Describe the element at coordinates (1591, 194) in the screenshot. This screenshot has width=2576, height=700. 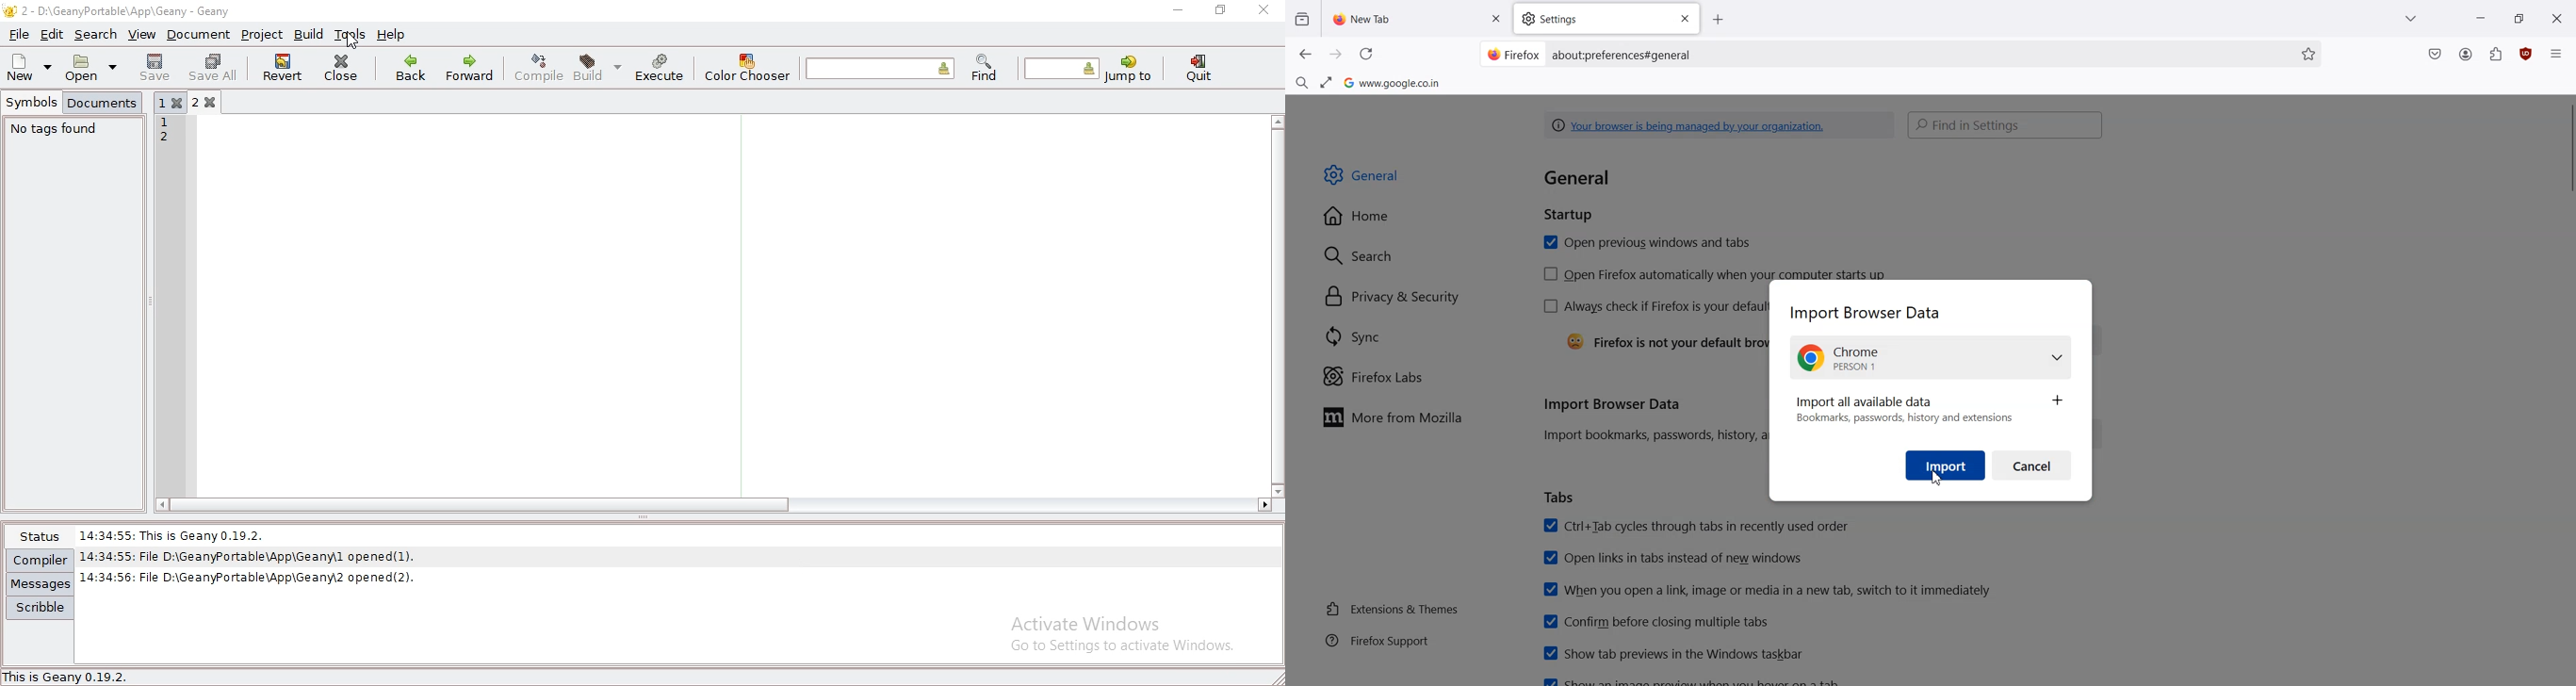
I see `Text` at that location.